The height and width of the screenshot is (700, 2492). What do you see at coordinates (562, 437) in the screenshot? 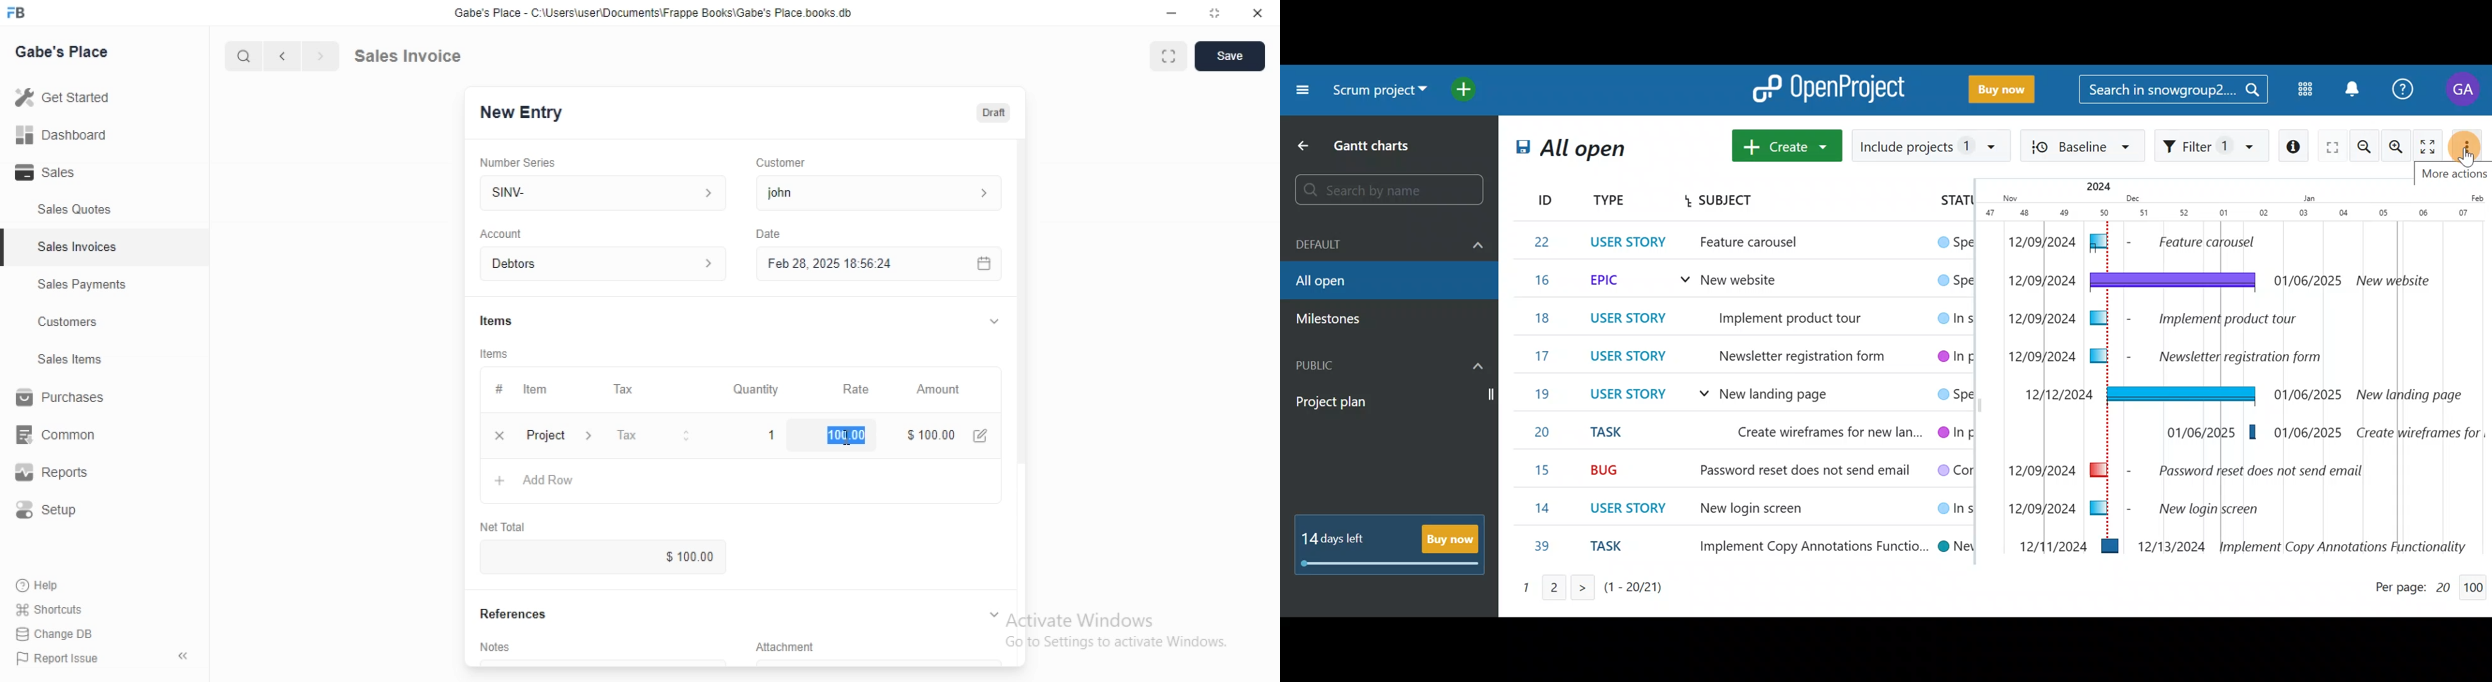
I see `Project` at bounding box center [562, 437].